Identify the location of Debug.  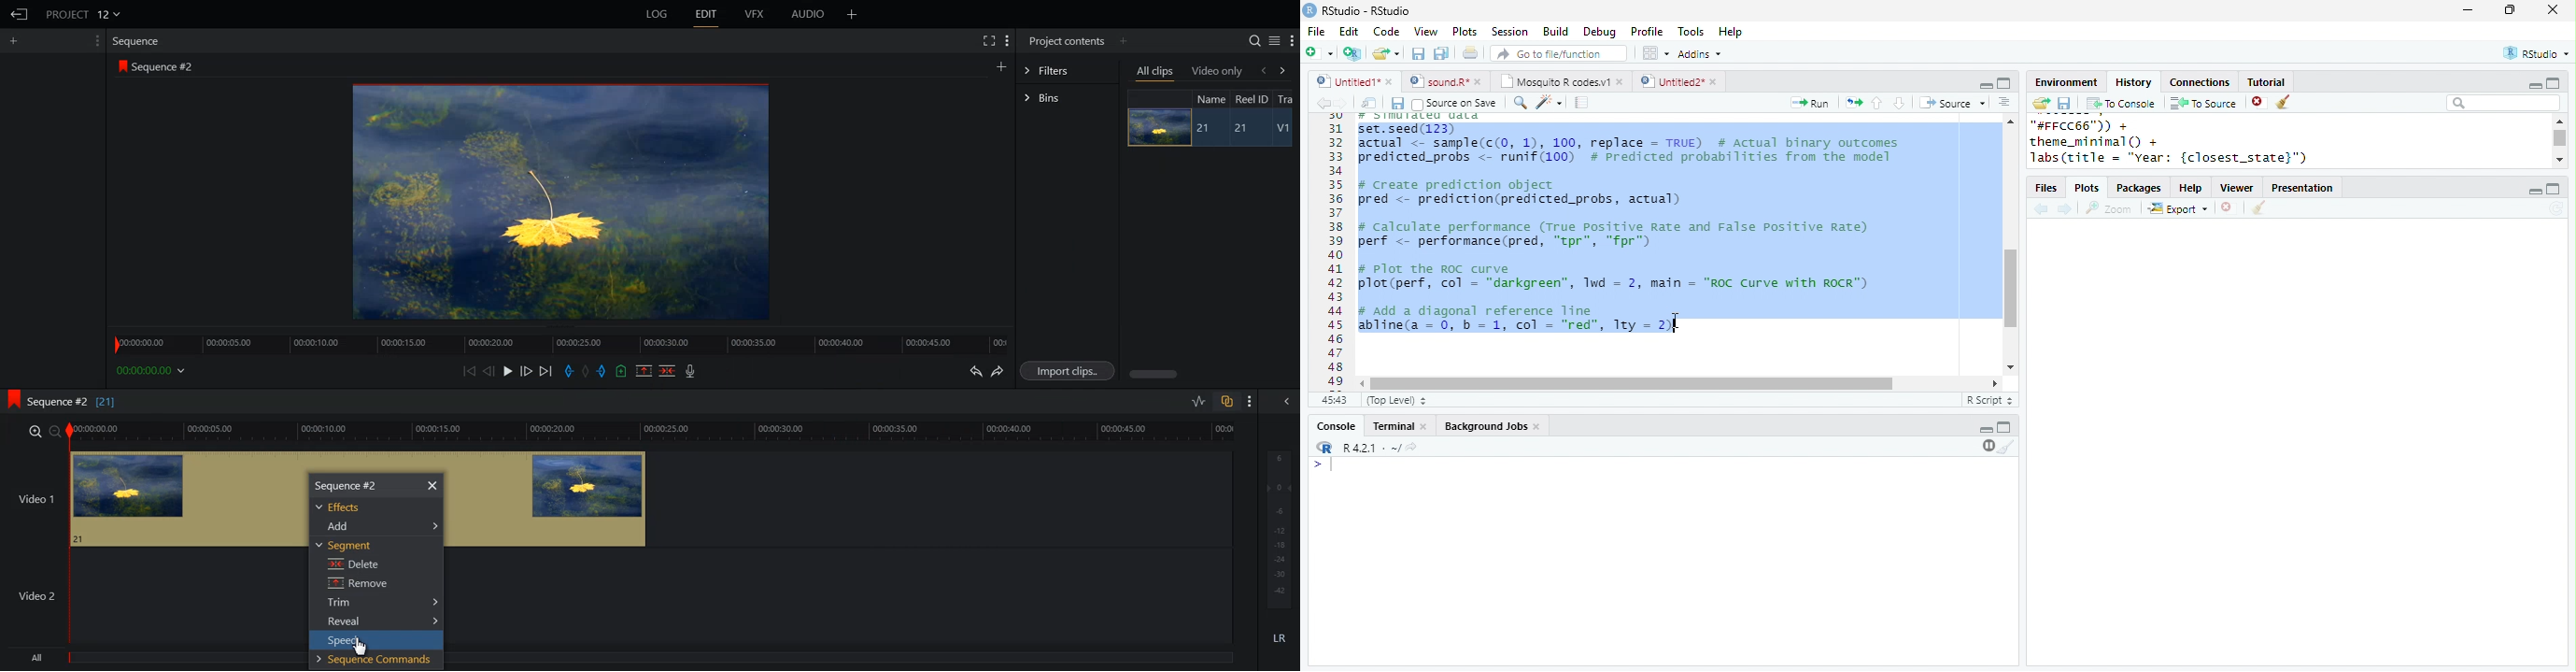
(1602, 33).